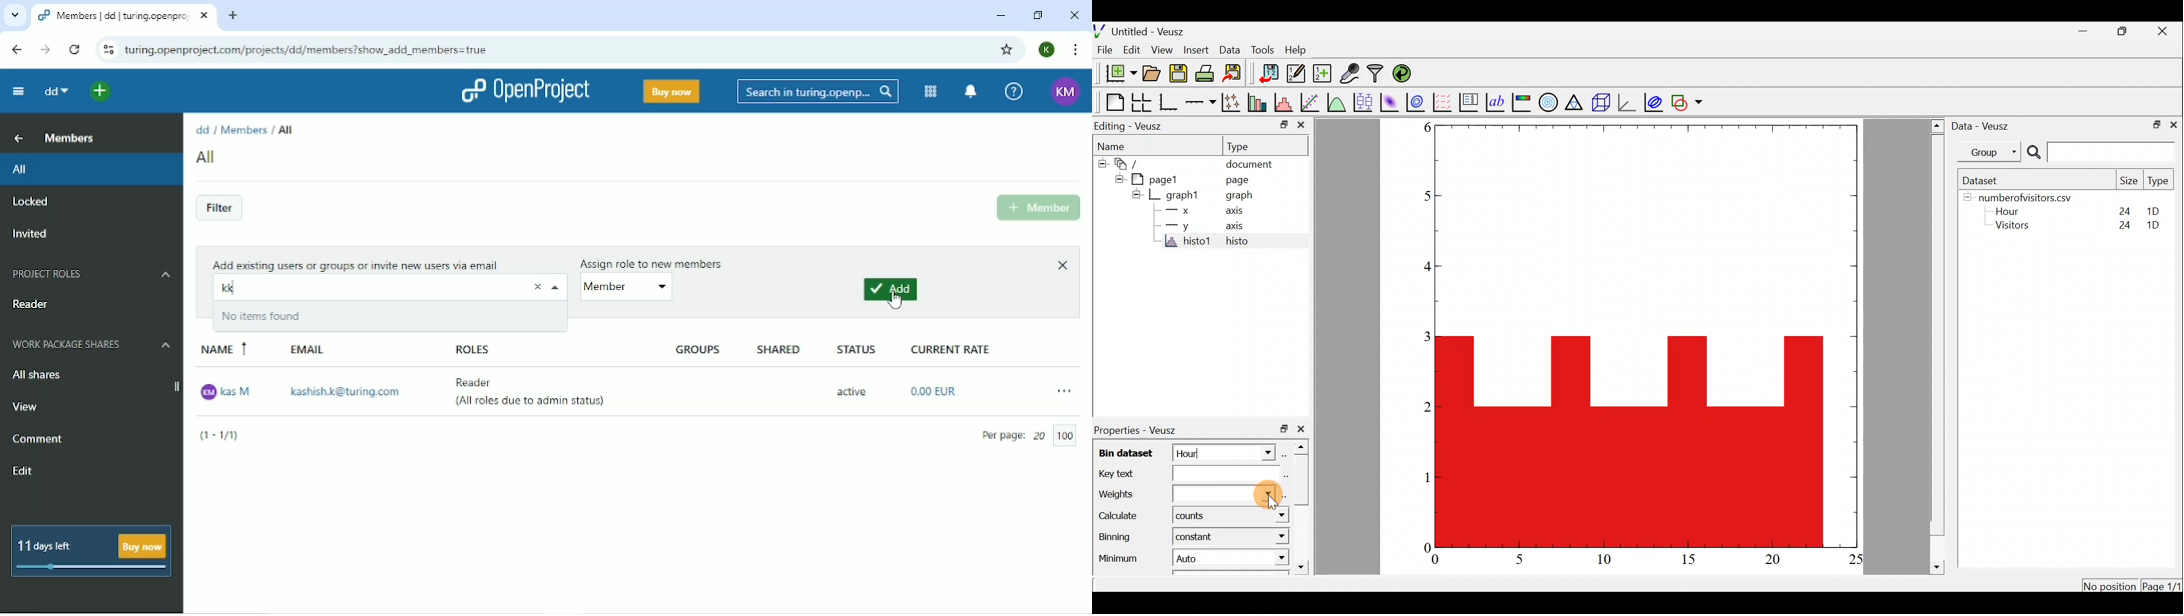 The width and height of the screenshot is (2184, 616). Describe the element at coordinates (1012, 93) in the screenshot. I see `Help` at that location.